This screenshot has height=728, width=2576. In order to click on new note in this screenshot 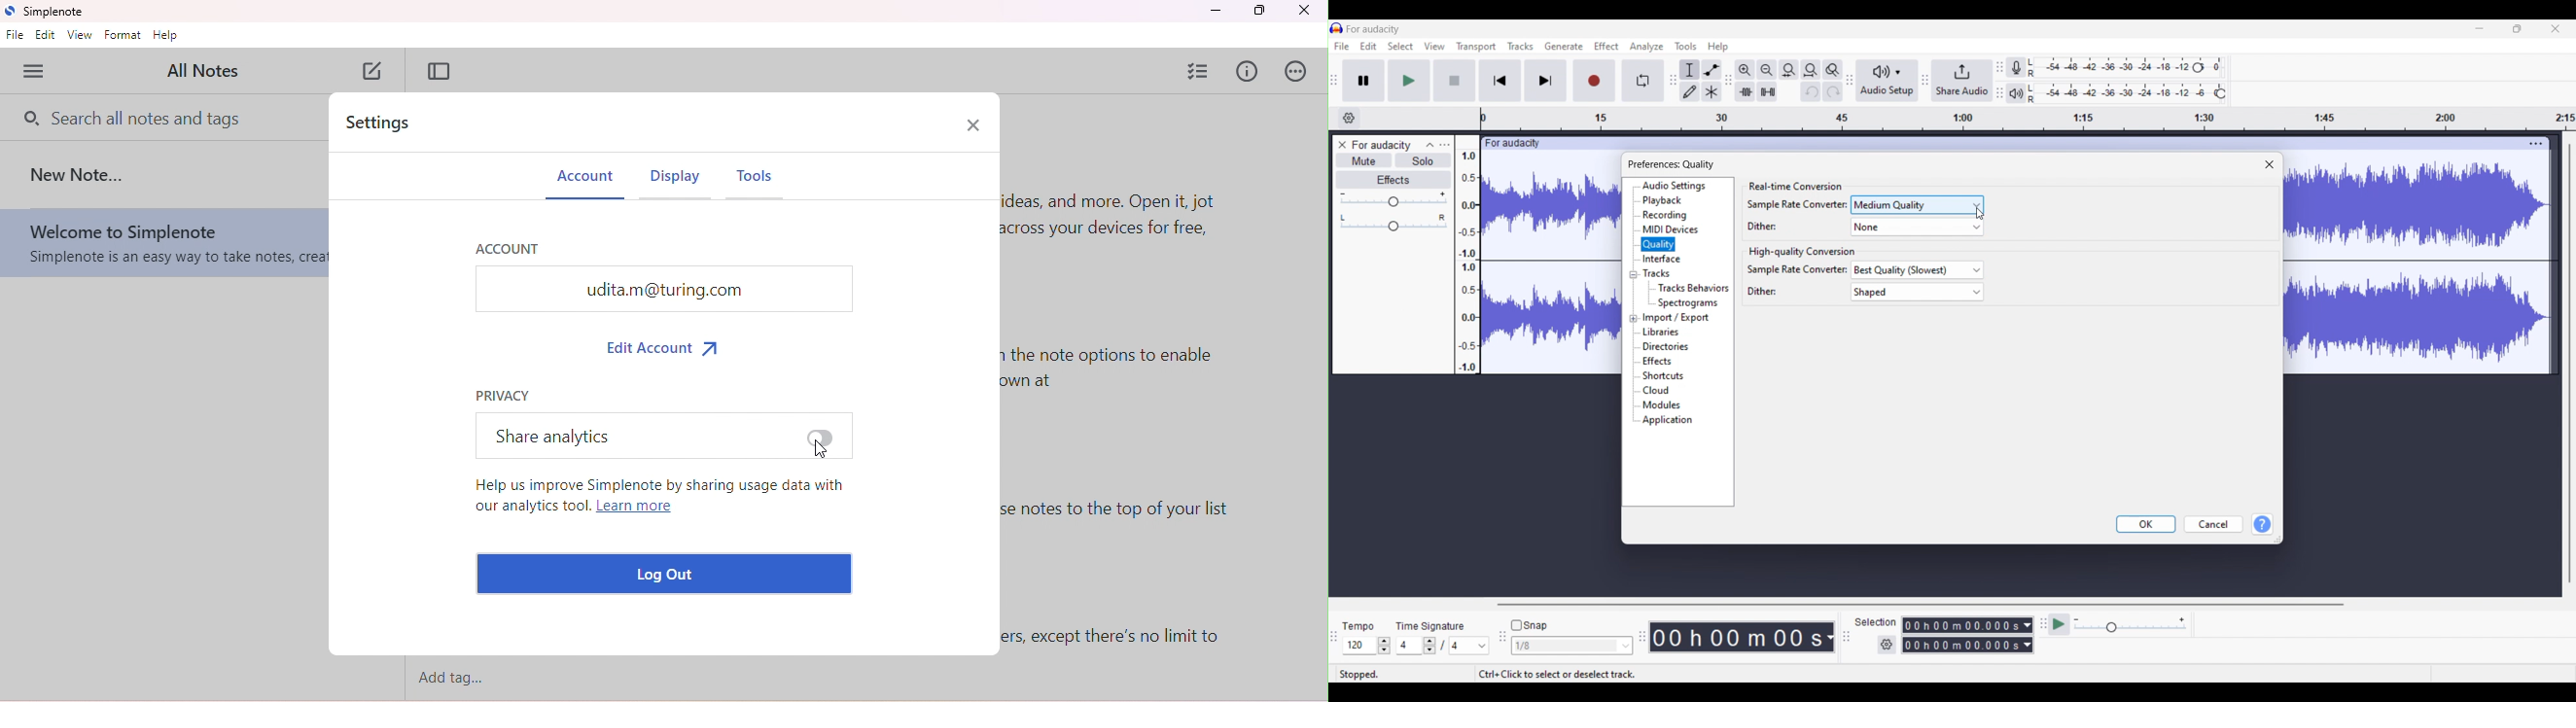, I will do `click(375, 73)`.